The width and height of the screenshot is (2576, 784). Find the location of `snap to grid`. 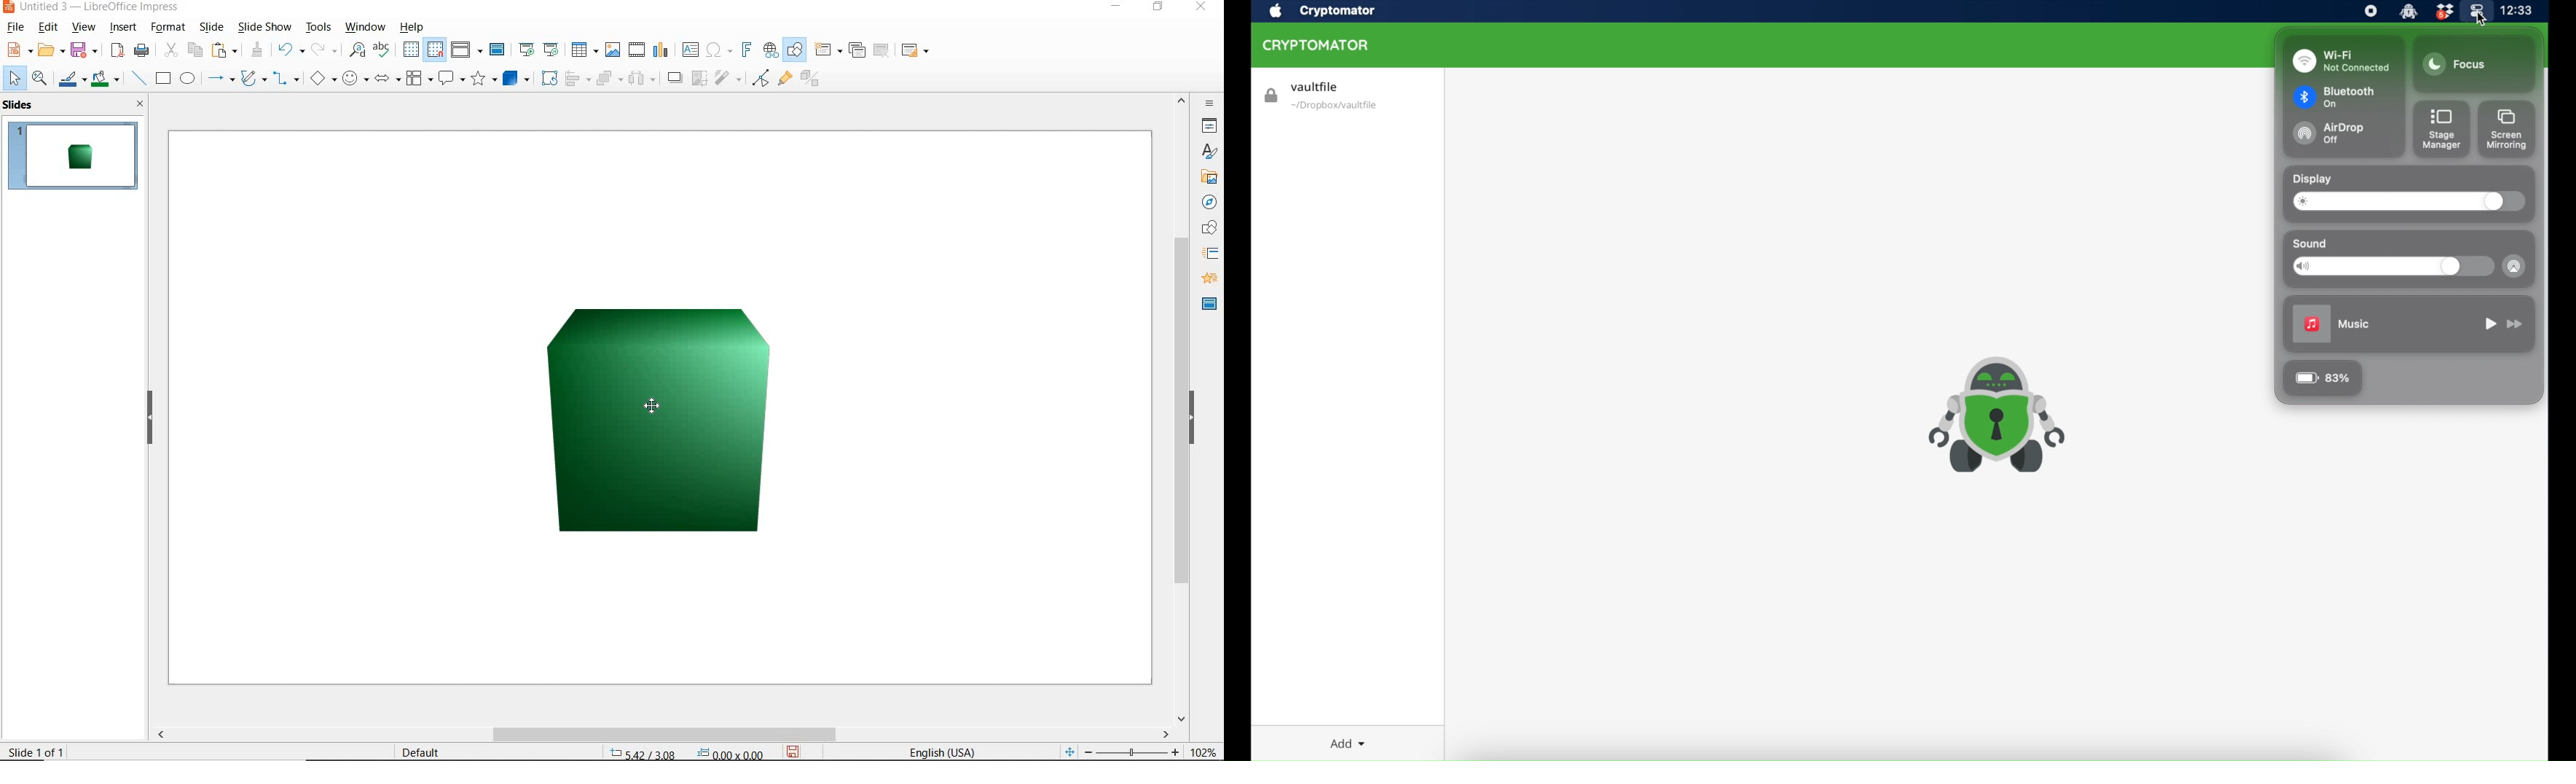

snap to grid is located at coordinates (436, 50).